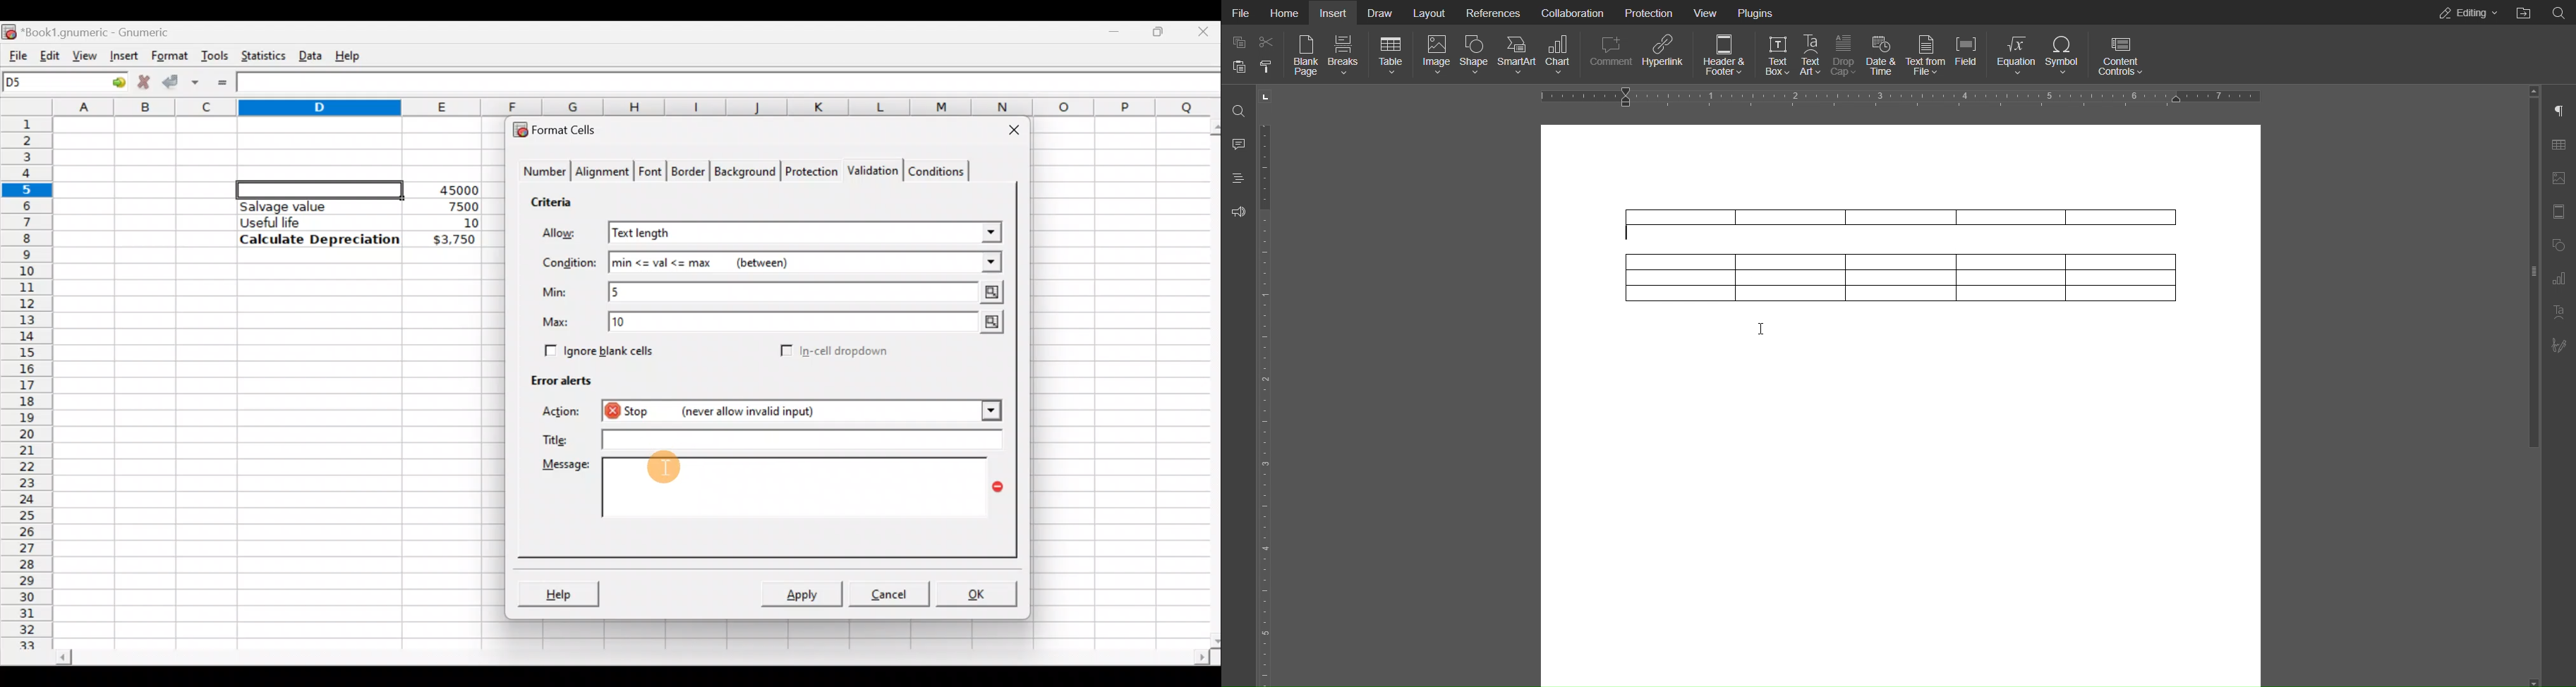  Describe the element at coordinates (565, 413) in the screenshot. I see `Action` at that location.